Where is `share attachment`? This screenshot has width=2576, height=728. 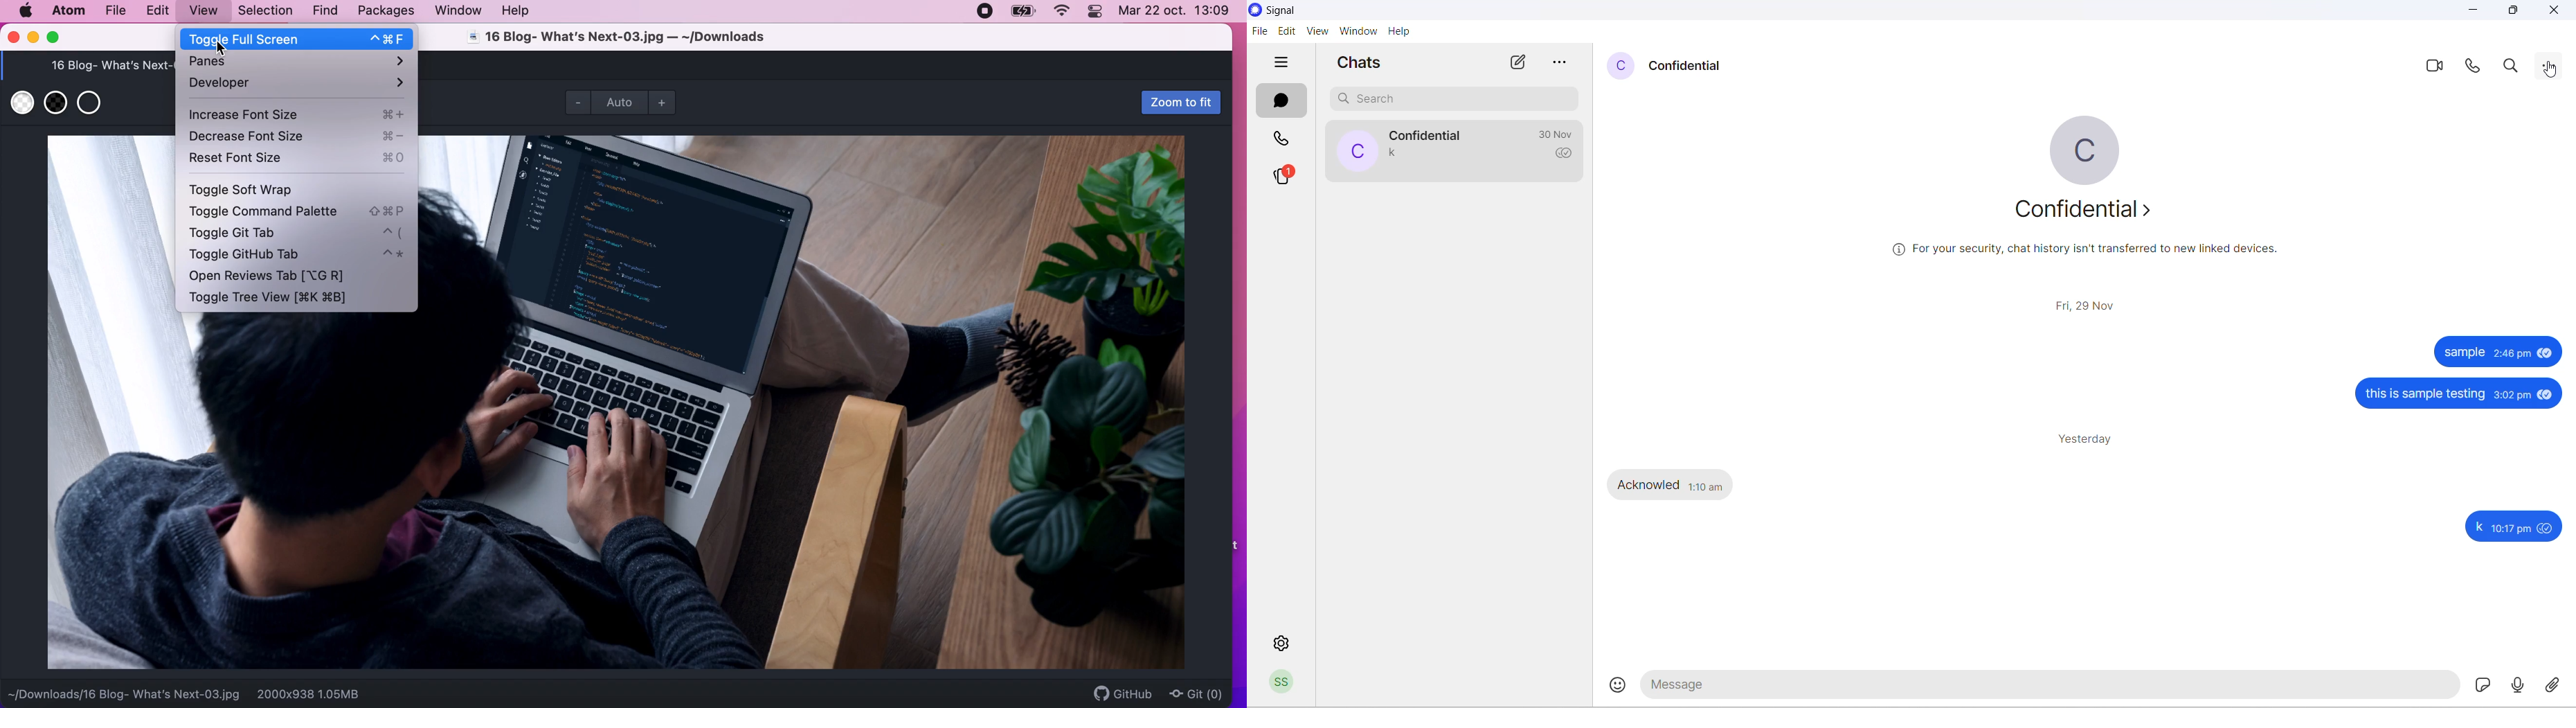
share attachment is located at coordinates (2557, 687).